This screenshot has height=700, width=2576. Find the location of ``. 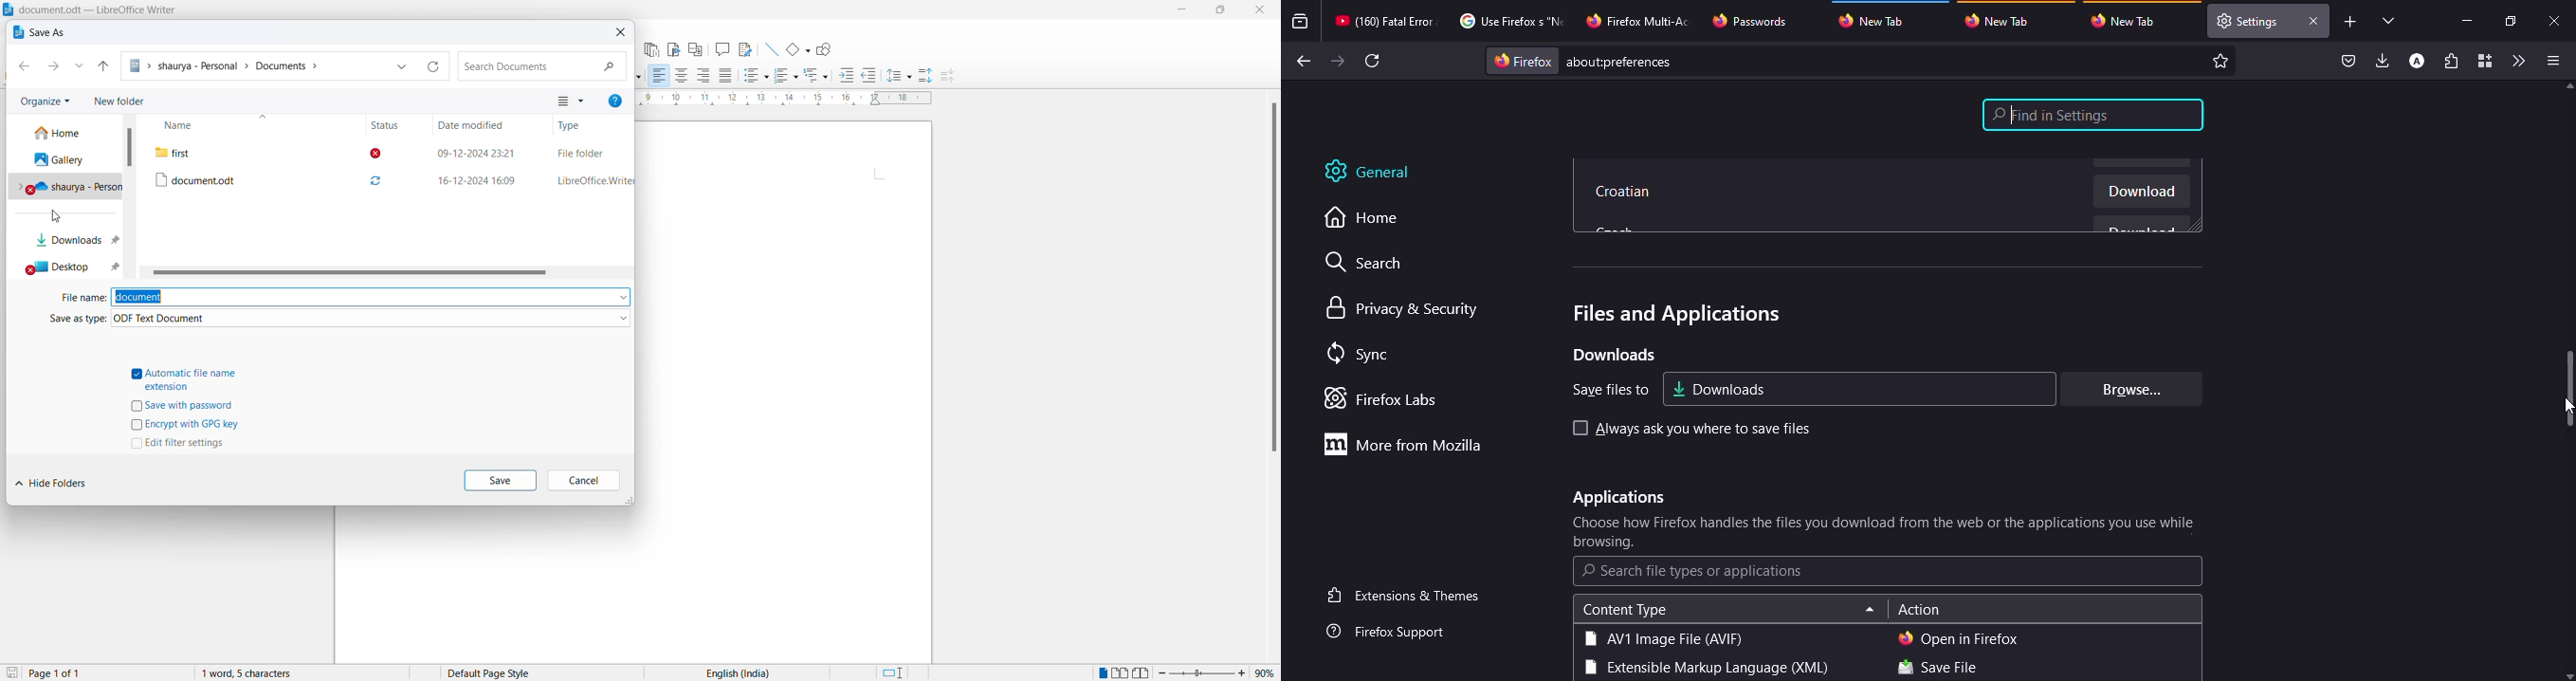

 is located at coordinates (870, 76).